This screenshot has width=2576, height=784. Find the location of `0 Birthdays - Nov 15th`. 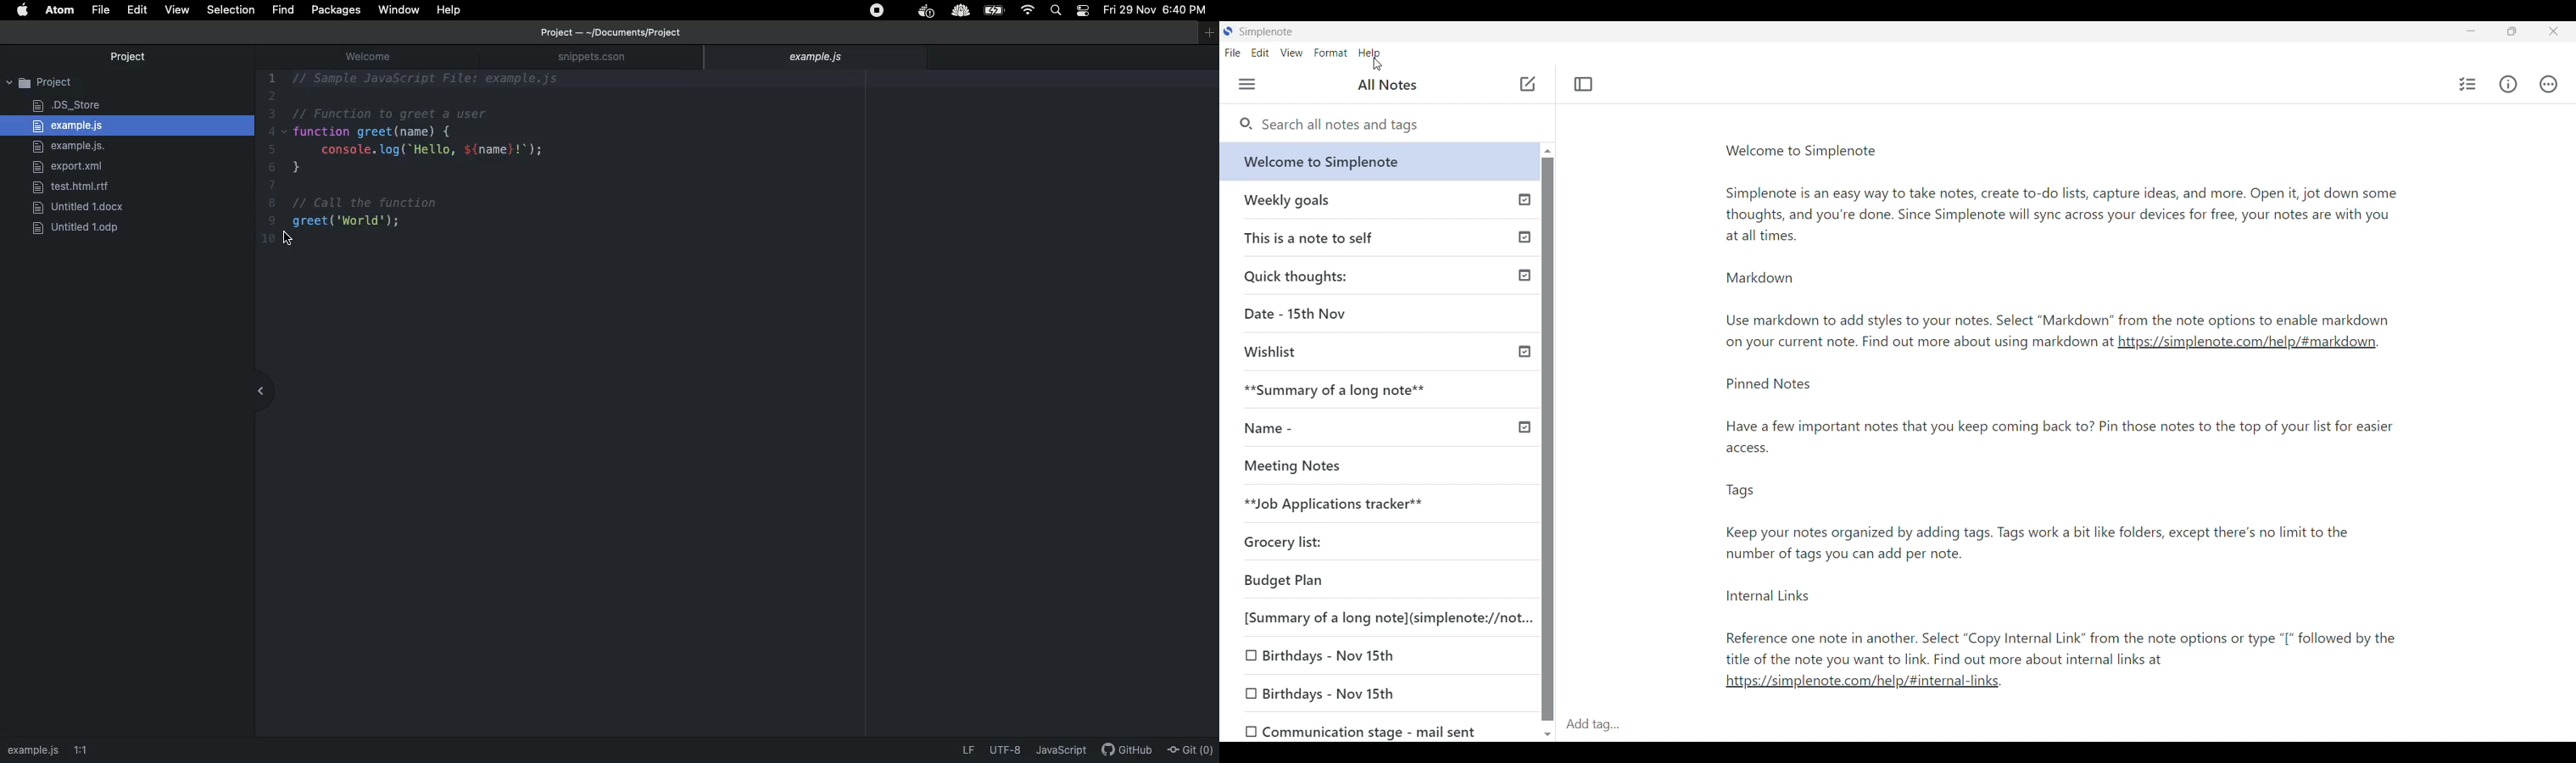

0 Birthdays - Nov 15th is located at coordinates (1318, 656).